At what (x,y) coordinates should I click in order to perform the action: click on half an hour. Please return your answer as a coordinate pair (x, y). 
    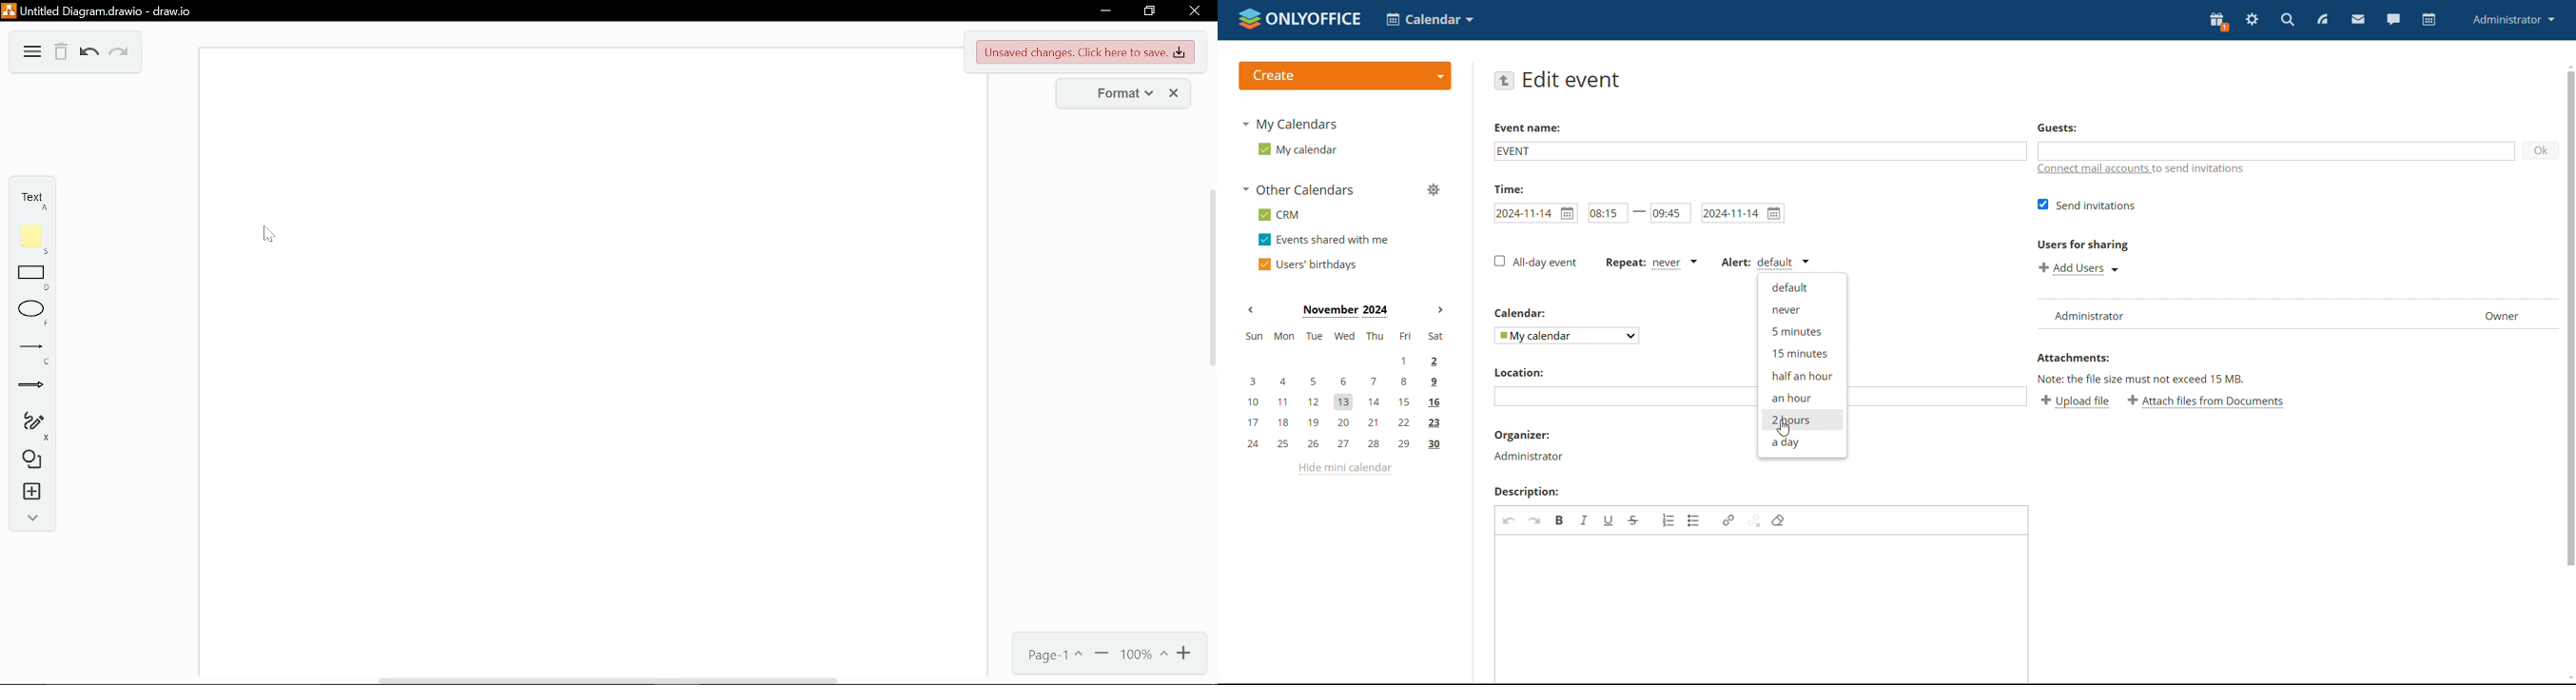
    Looking at the image, I should click on (1801, 376).